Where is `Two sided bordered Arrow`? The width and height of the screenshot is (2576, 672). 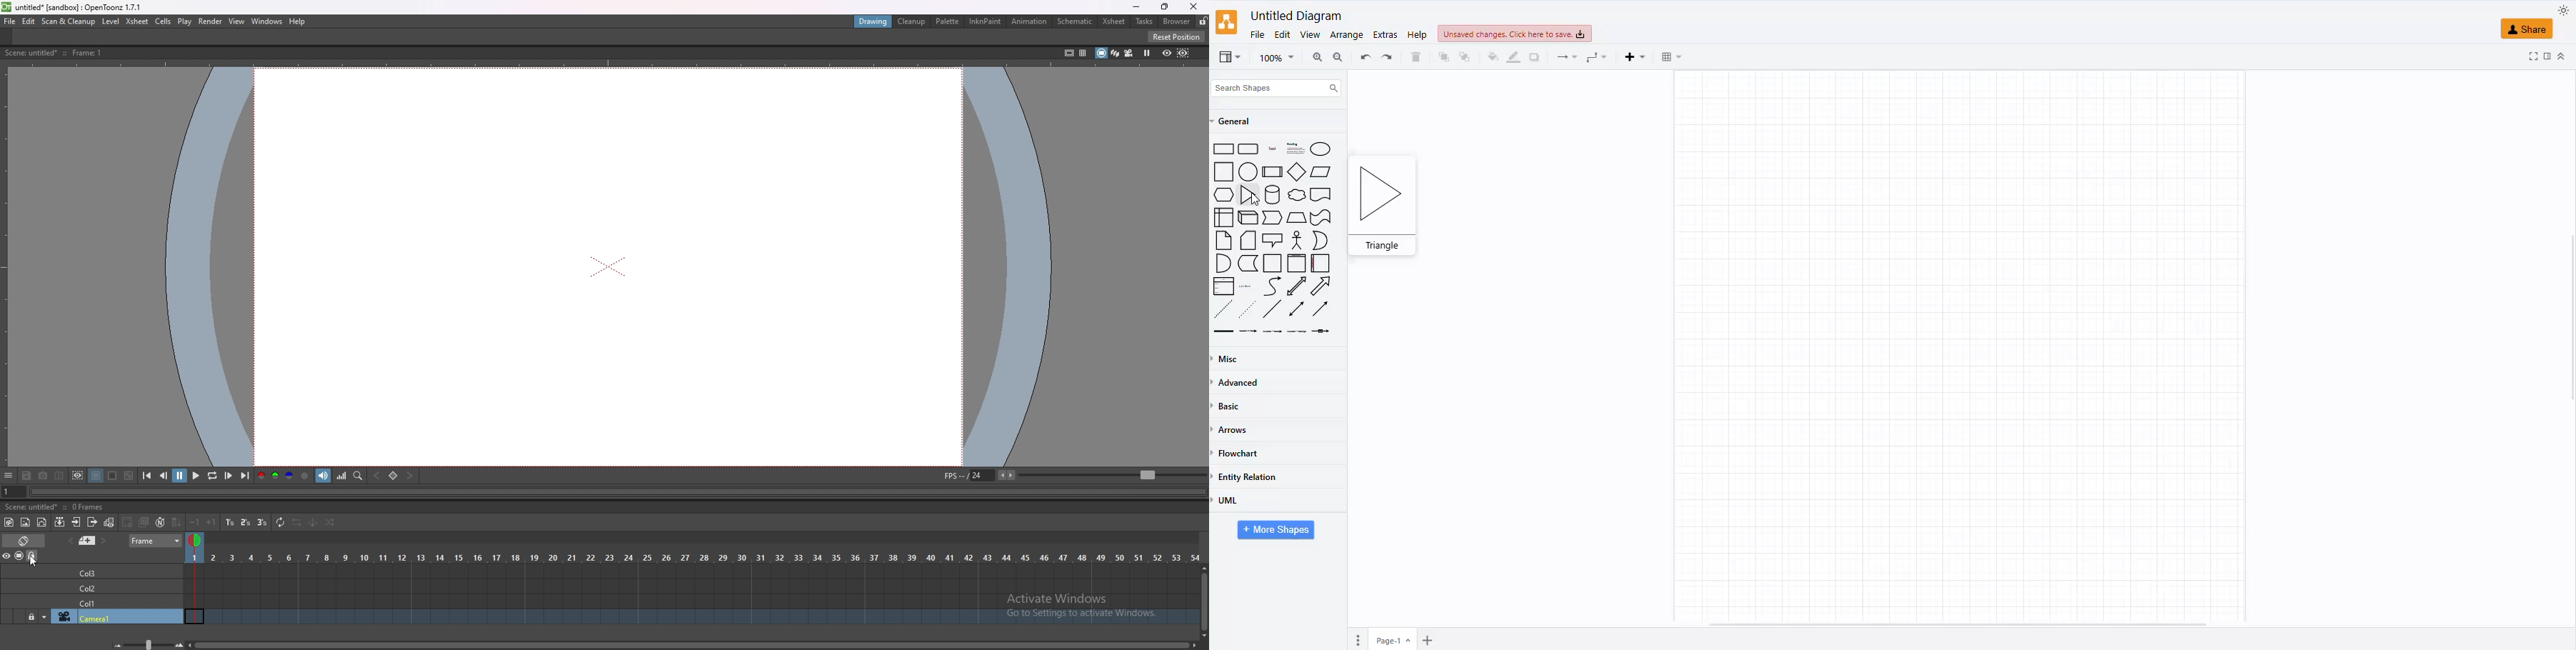 Two sided bordered Arrow is located at coordinates (1296, 286).